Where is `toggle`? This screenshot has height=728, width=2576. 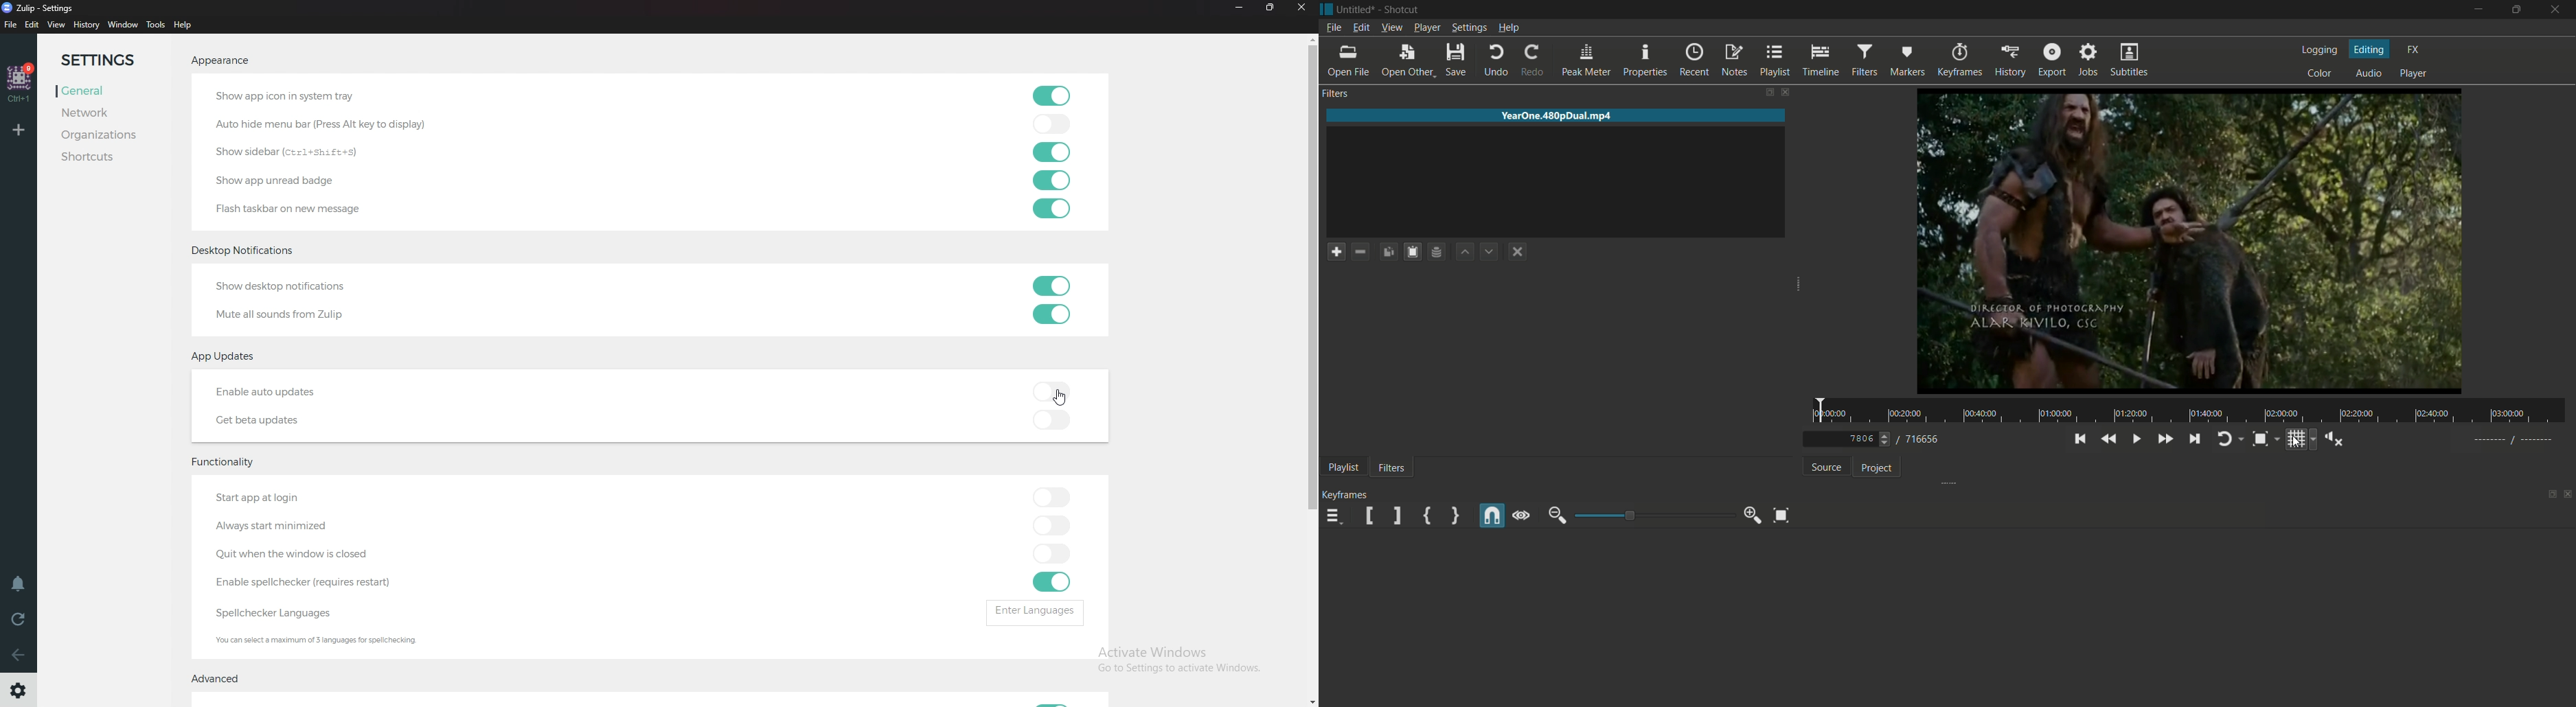
toggle is located at coordinates (1052, 314).